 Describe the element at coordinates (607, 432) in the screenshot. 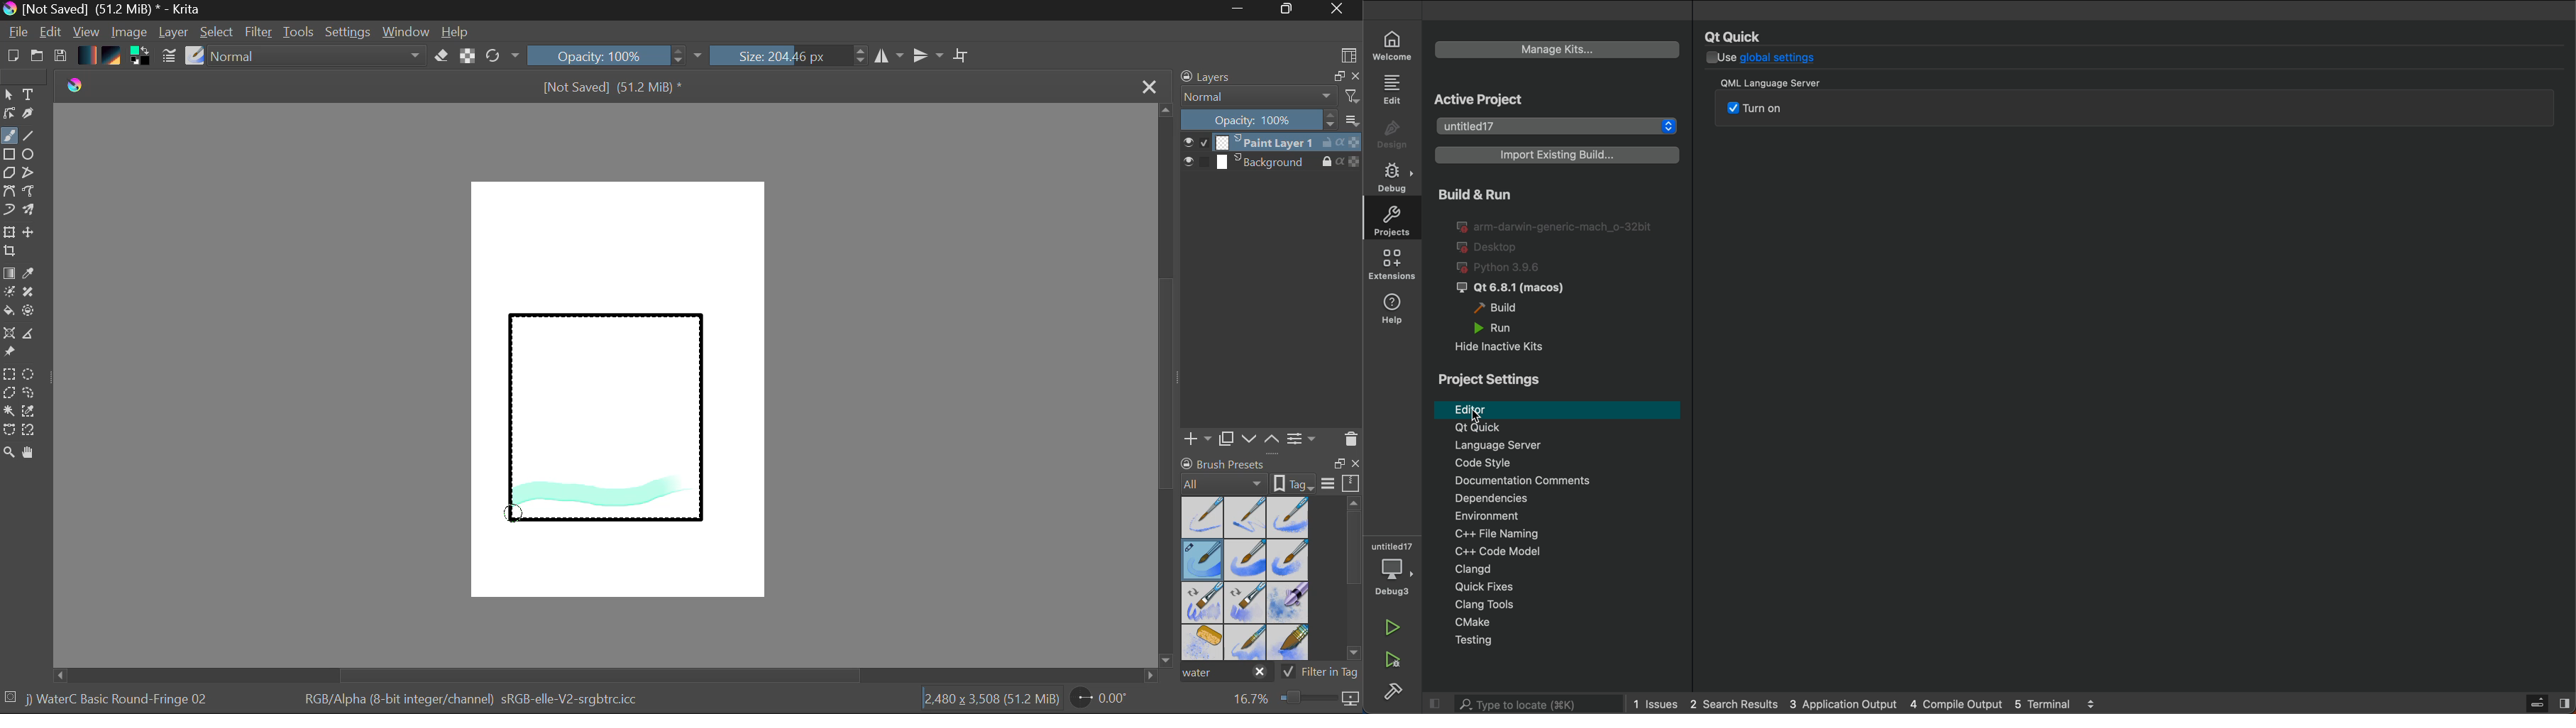

I see `Rectangle Shape Selected` at that location.